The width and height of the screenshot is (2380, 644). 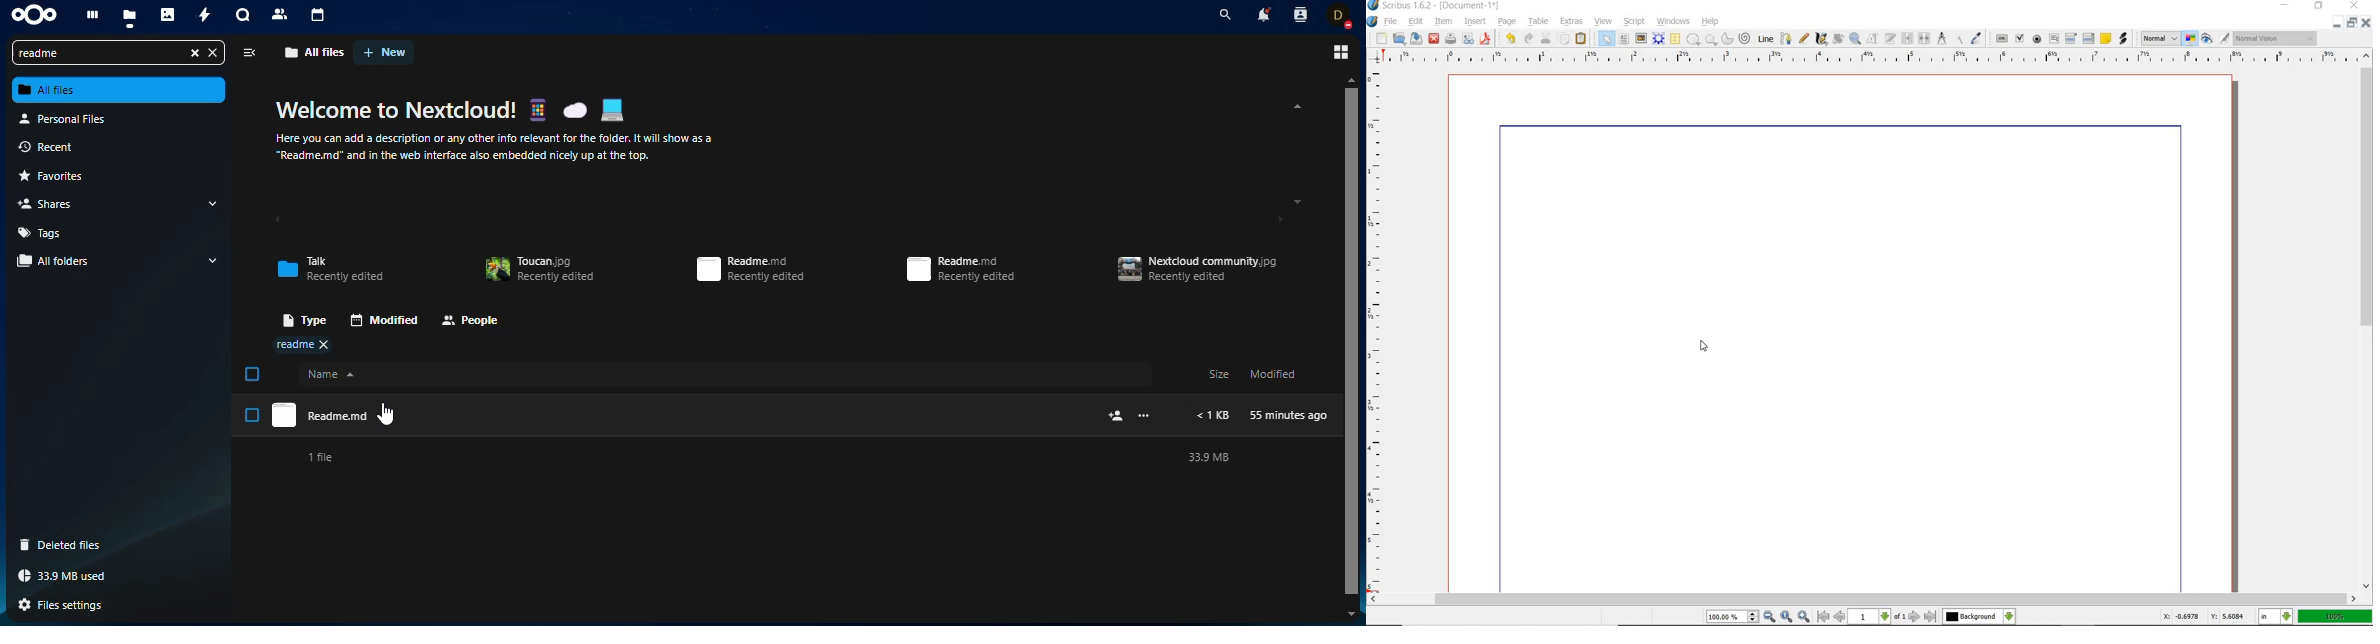 I want to click on PASTE, so click(x=1581, y=40).